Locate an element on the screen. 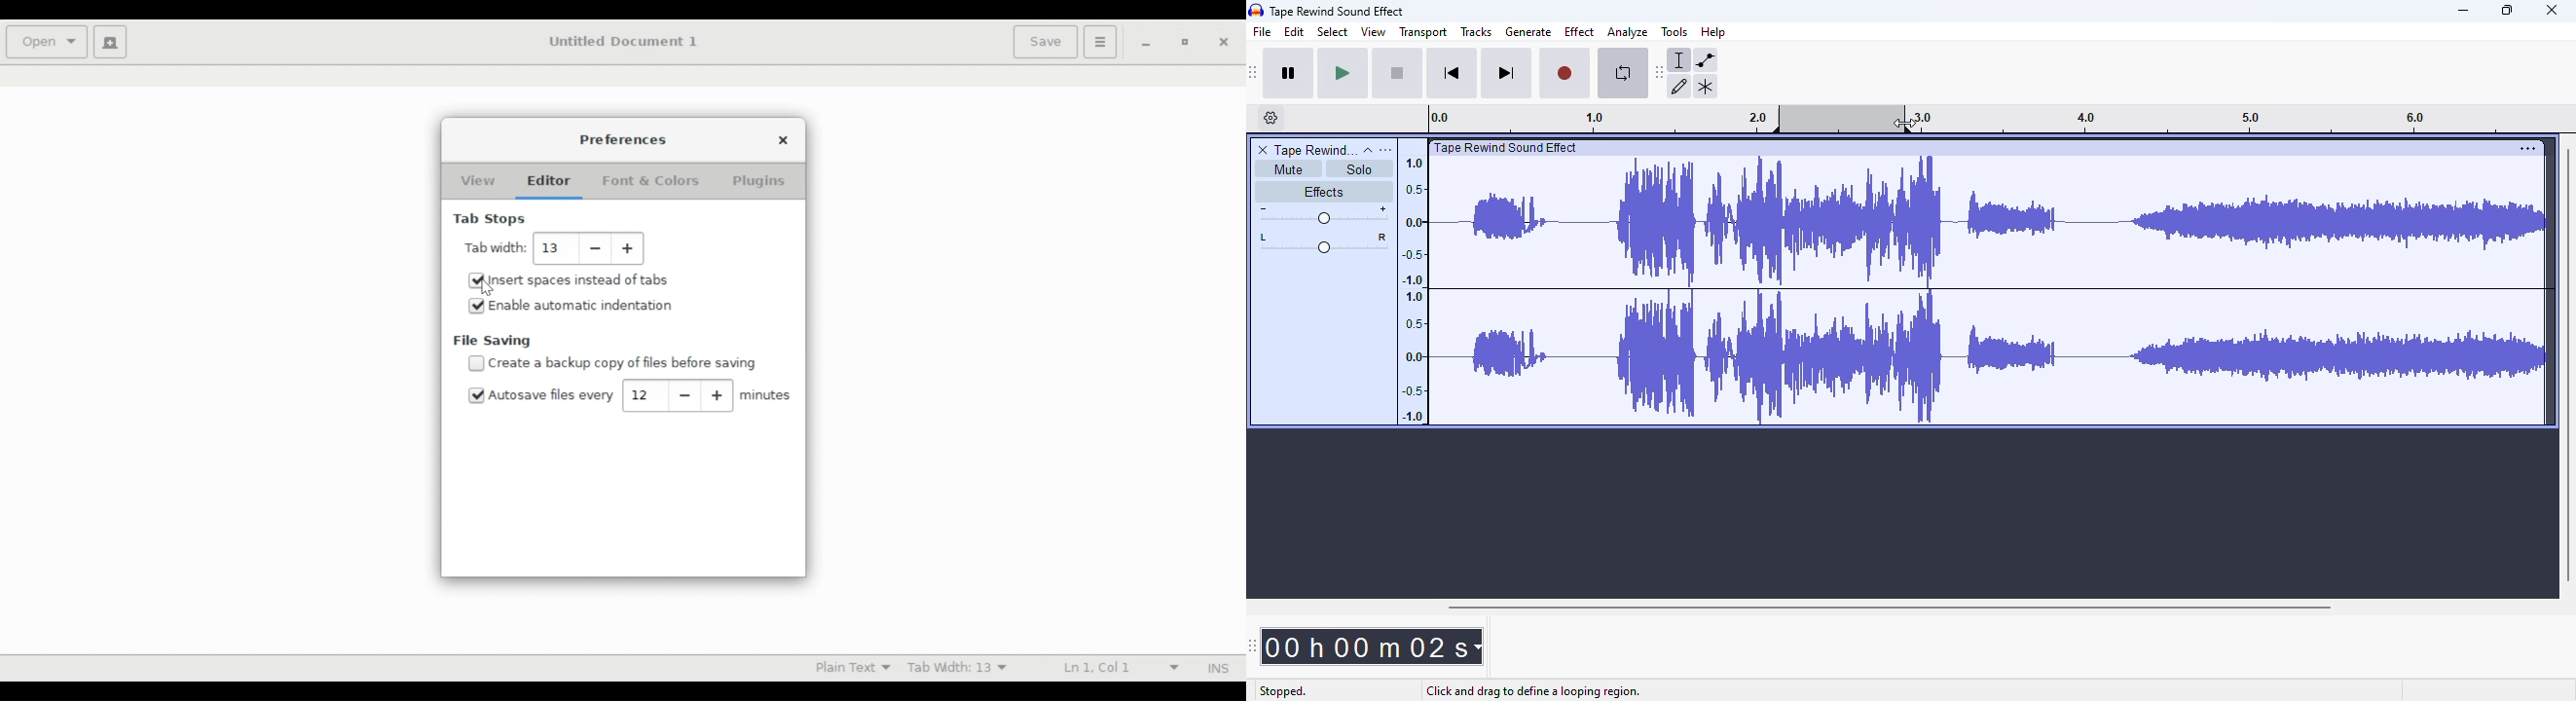 The width and height of the screenshot is (2576, 728). looping region is located at coordinates (1844, 118).